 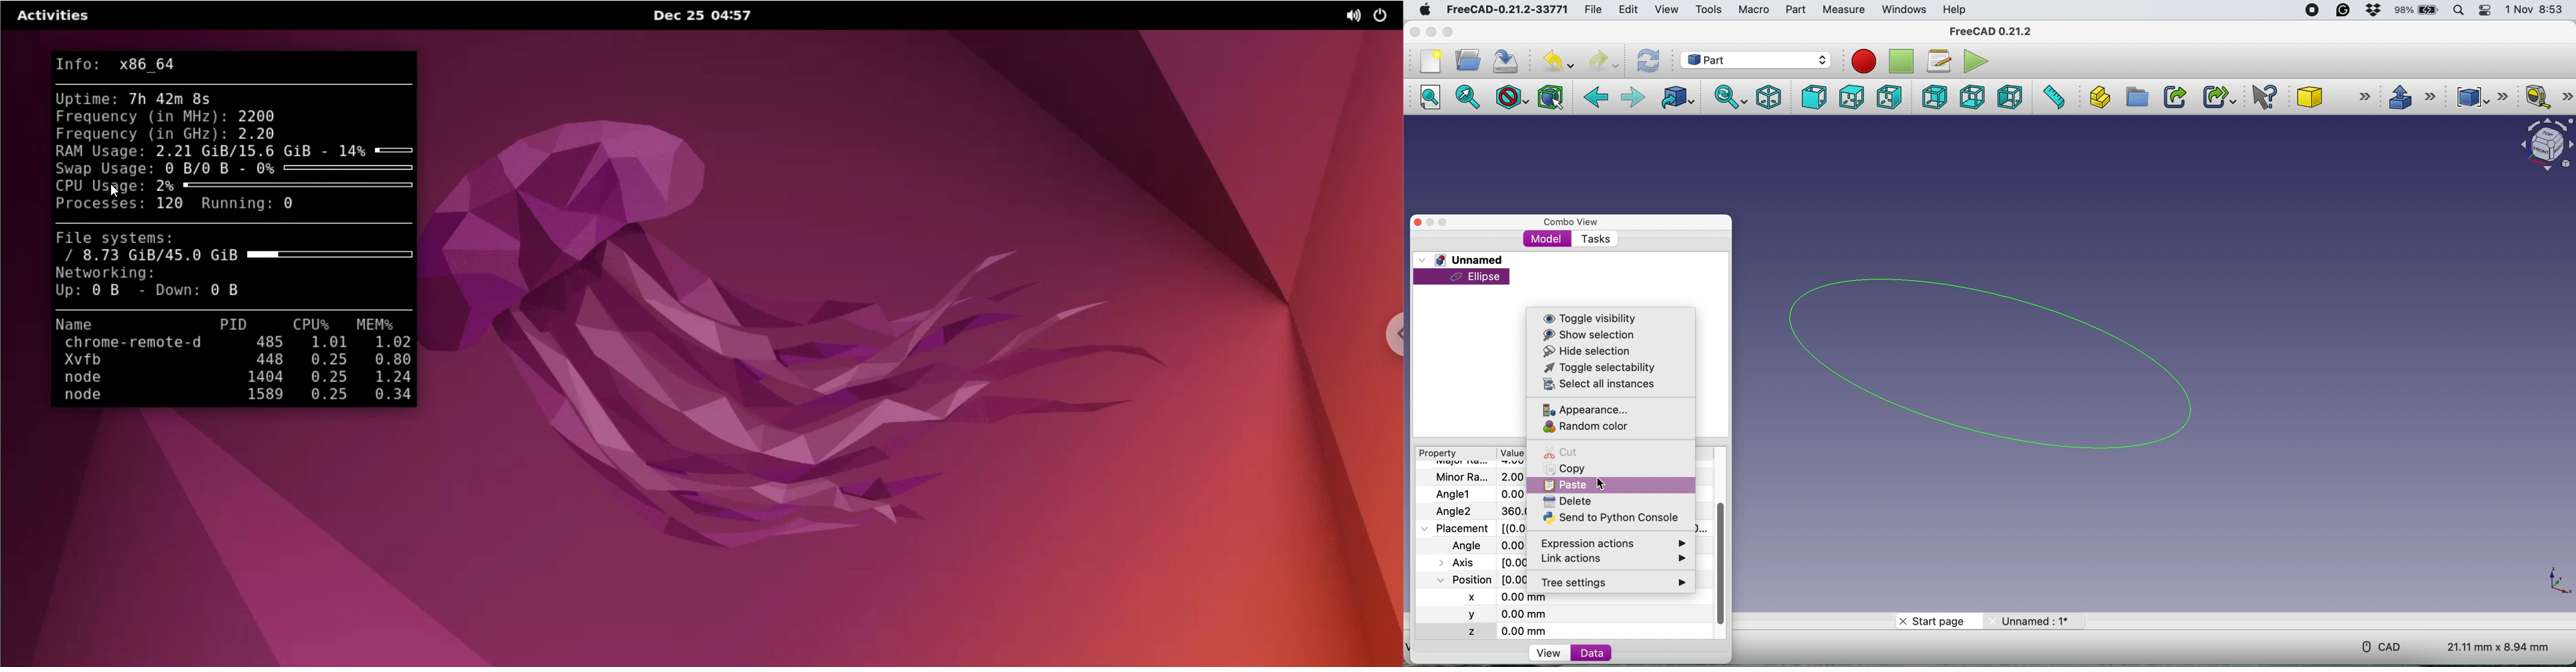 I want to click on view, so click(x=1666, y=9).